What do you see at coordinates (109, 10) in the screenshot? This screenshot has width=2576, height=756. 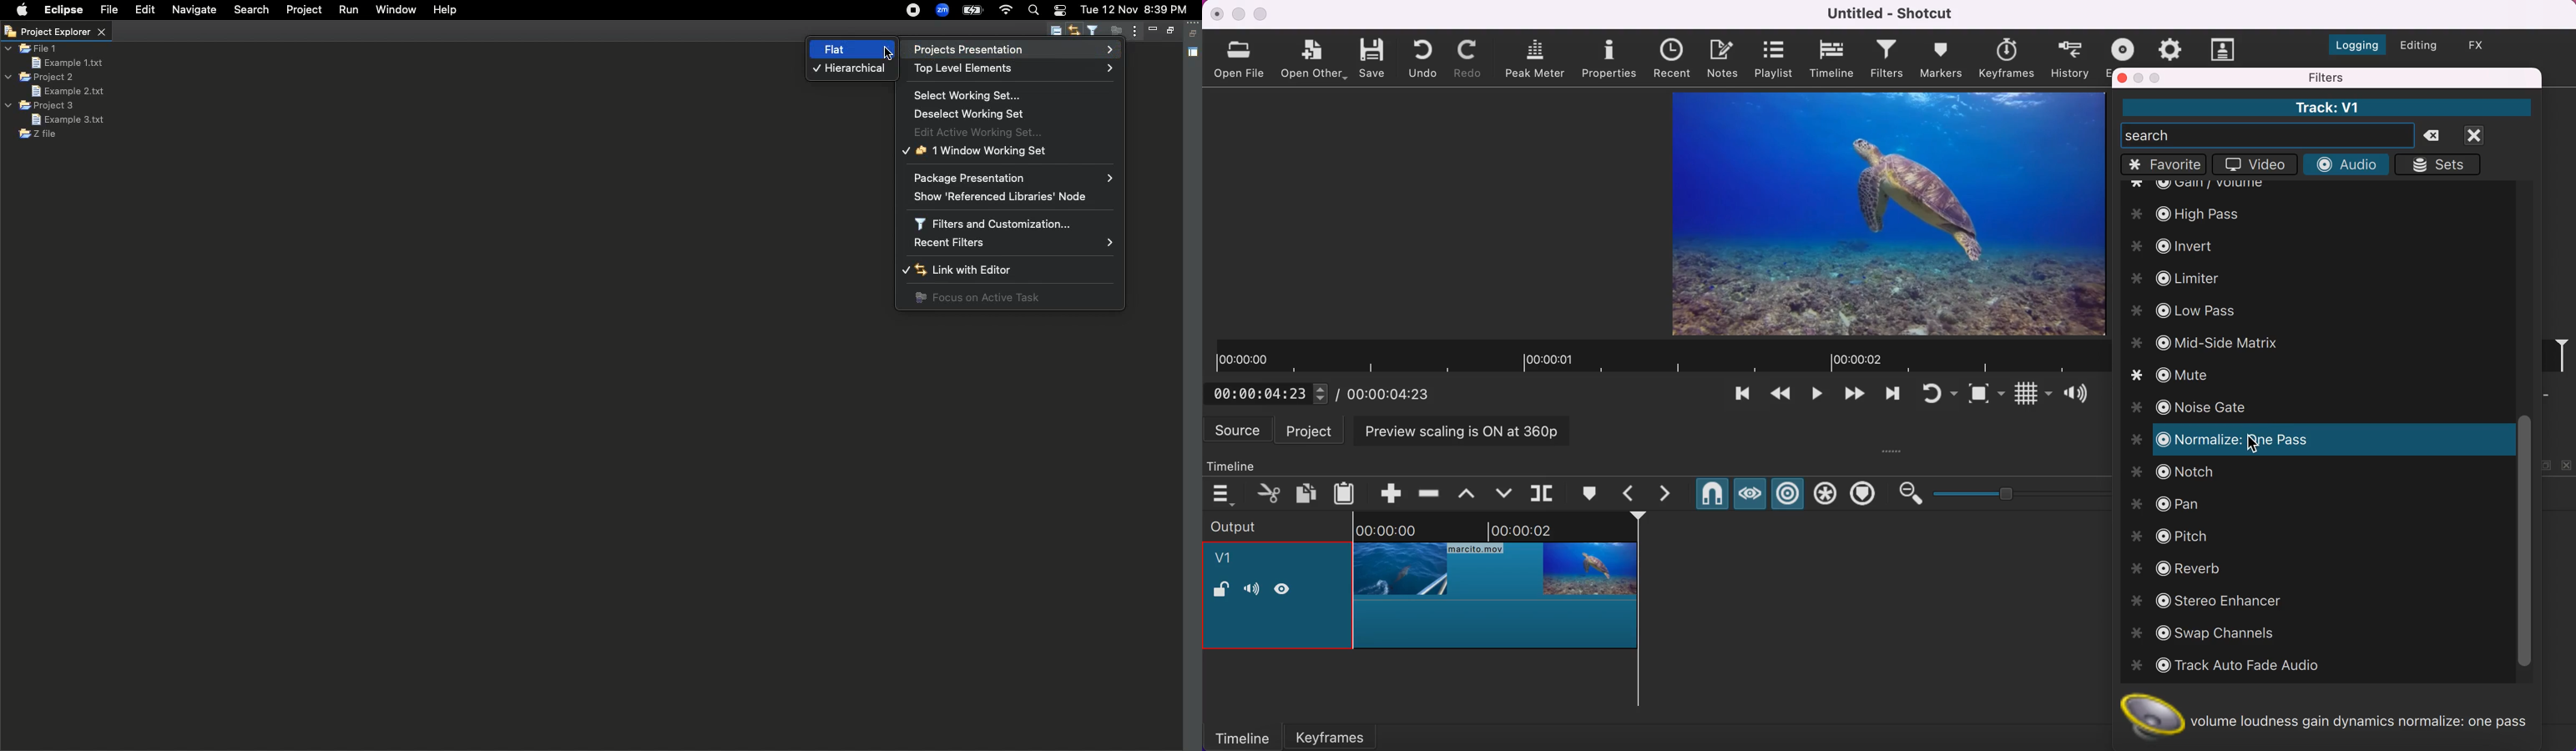 I see `File` at bounding box center [109, 10].